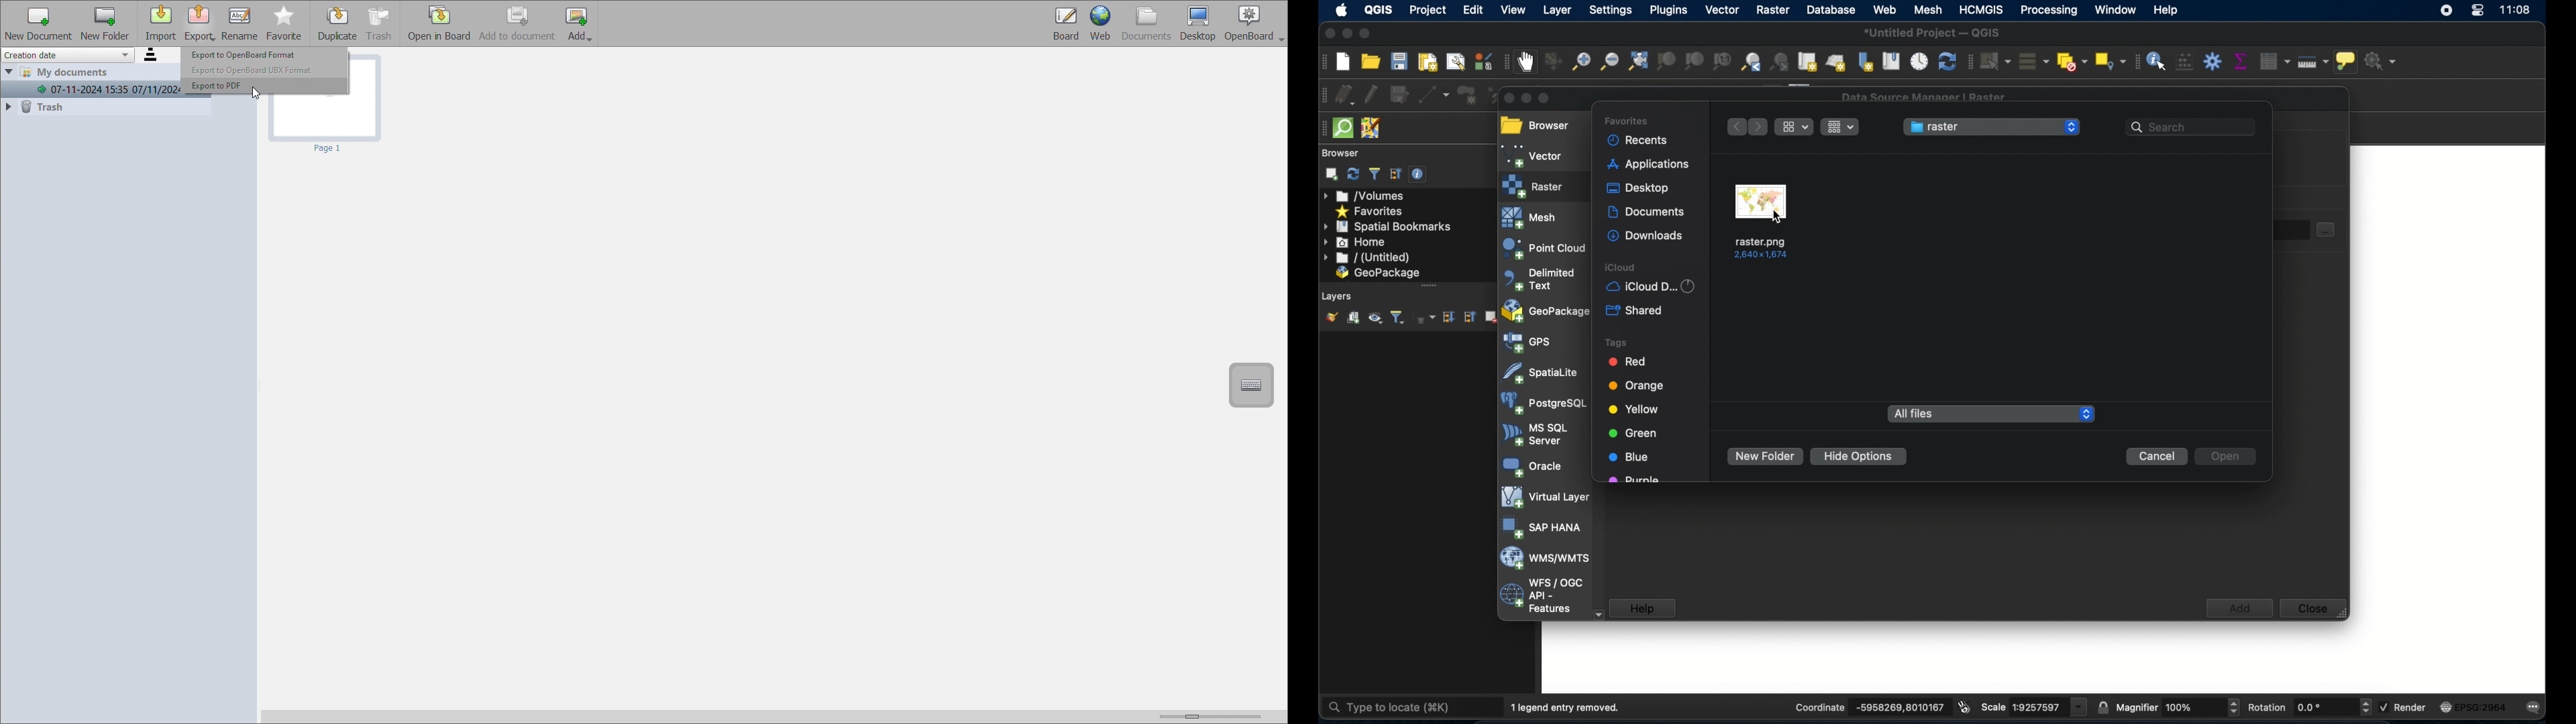 This screenshot has height=728, width=2576. I want to click on Pointer, so click(256, 97).